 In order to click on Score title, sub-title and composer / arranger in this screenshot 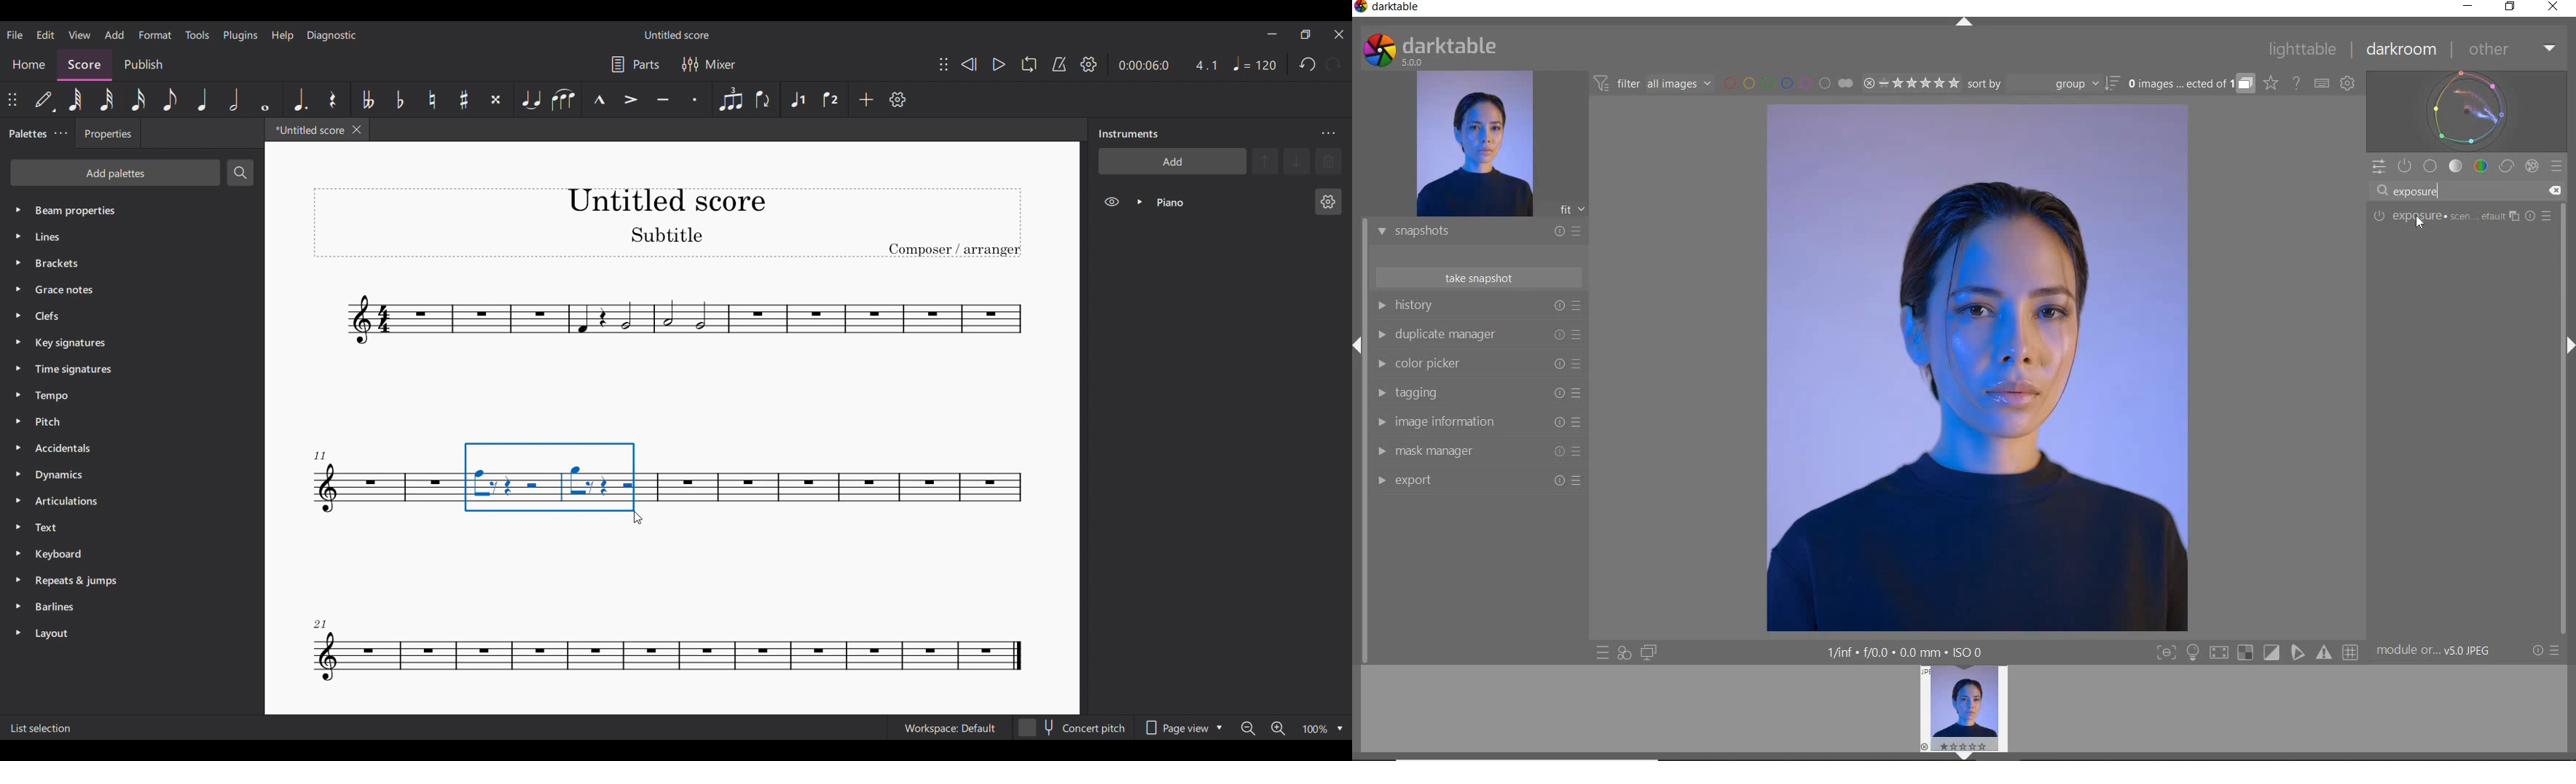, I will do `click(667, 223)`.